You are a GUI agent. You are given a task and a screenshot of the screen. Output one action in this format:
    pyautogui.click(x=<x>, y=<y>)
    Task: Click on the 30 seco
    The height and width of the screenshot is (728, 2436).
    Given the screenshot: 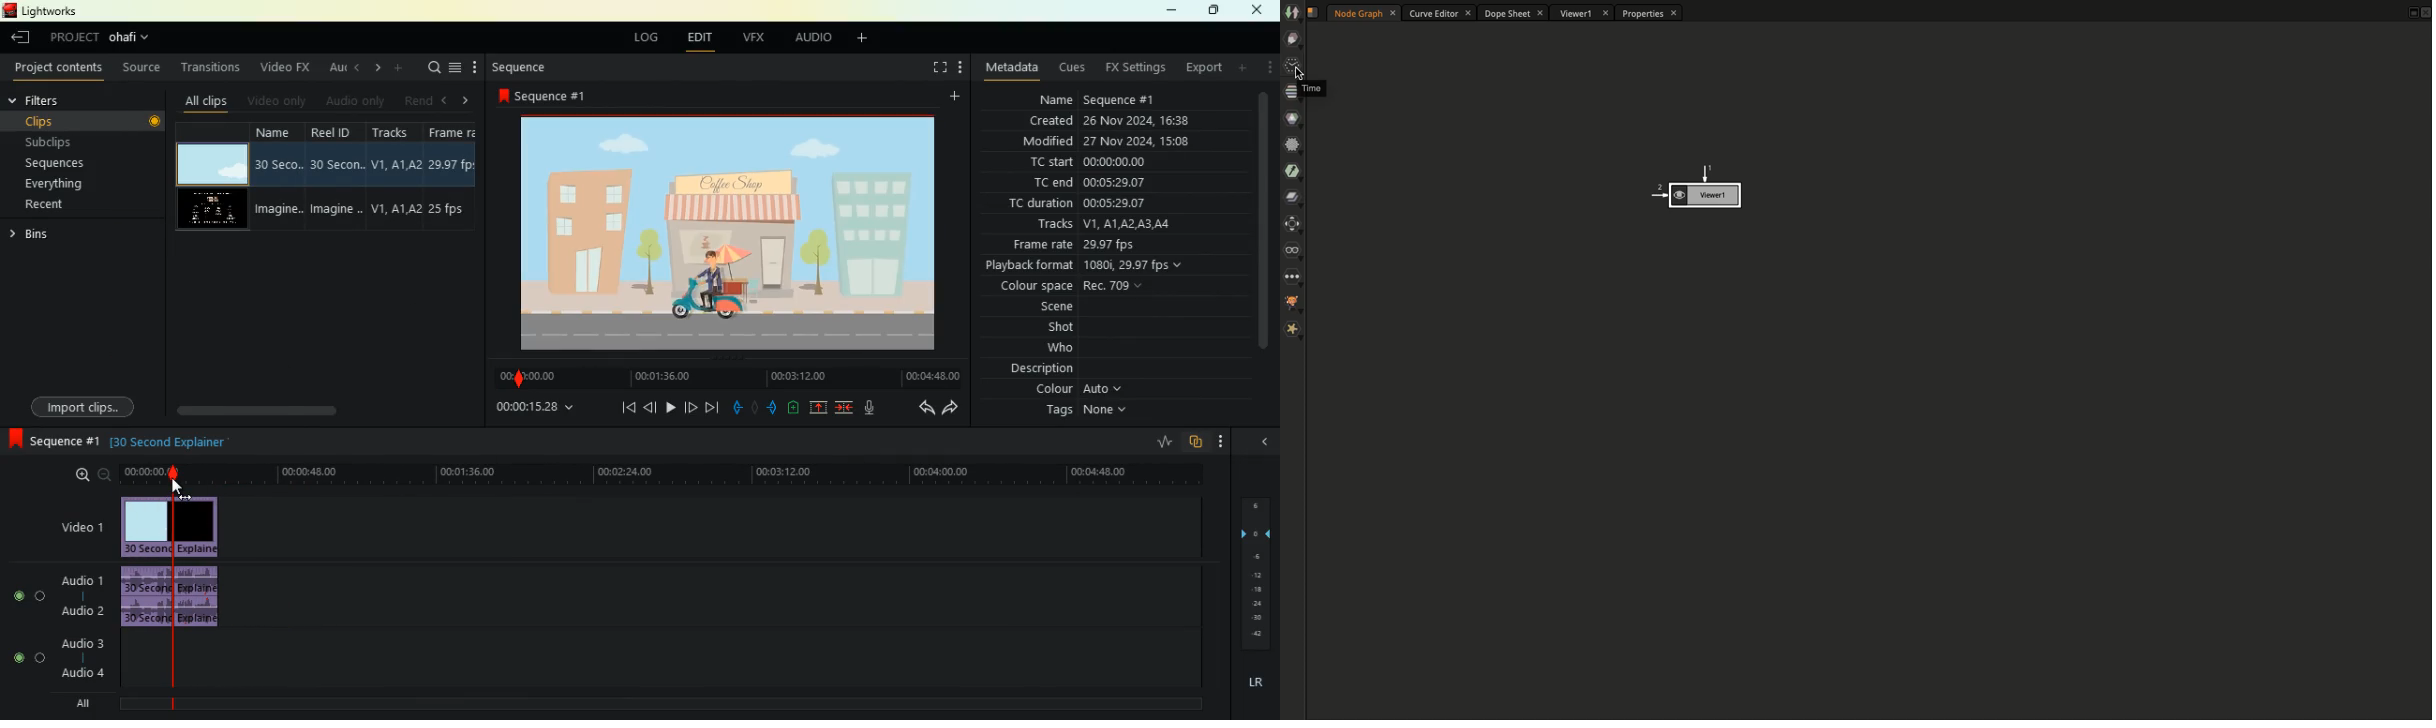 What is the action you would take?
    pyautogui.click(x=277, y=166)
    